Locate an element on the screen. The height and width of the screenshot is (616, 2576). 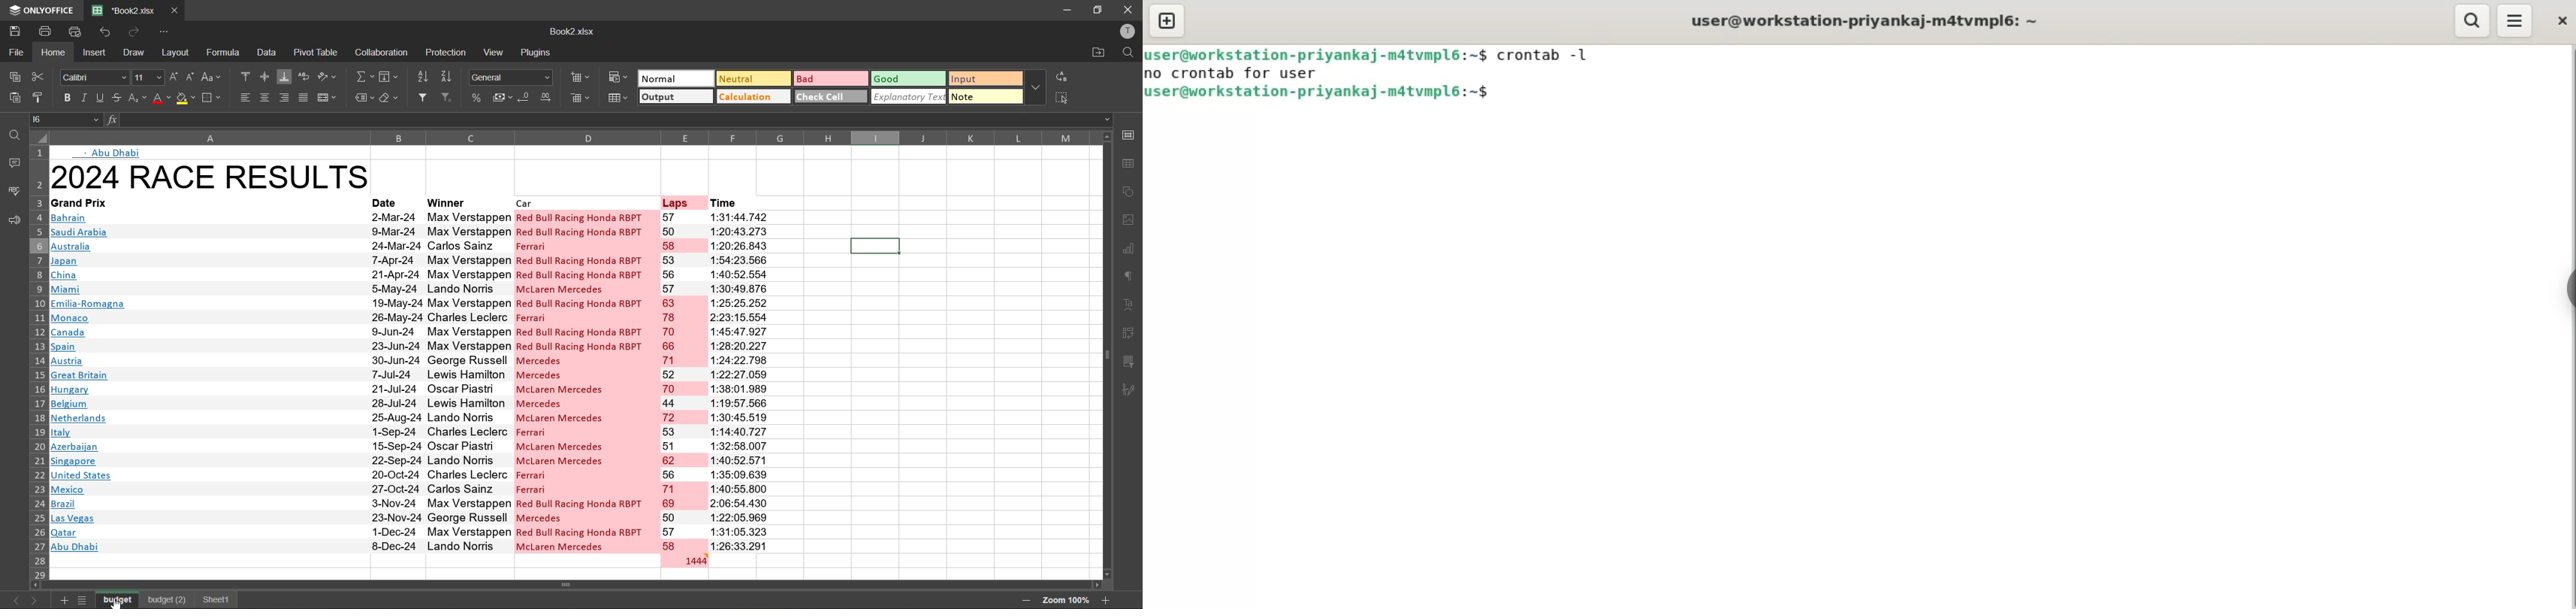
images is located at coordinates (1130, 222).